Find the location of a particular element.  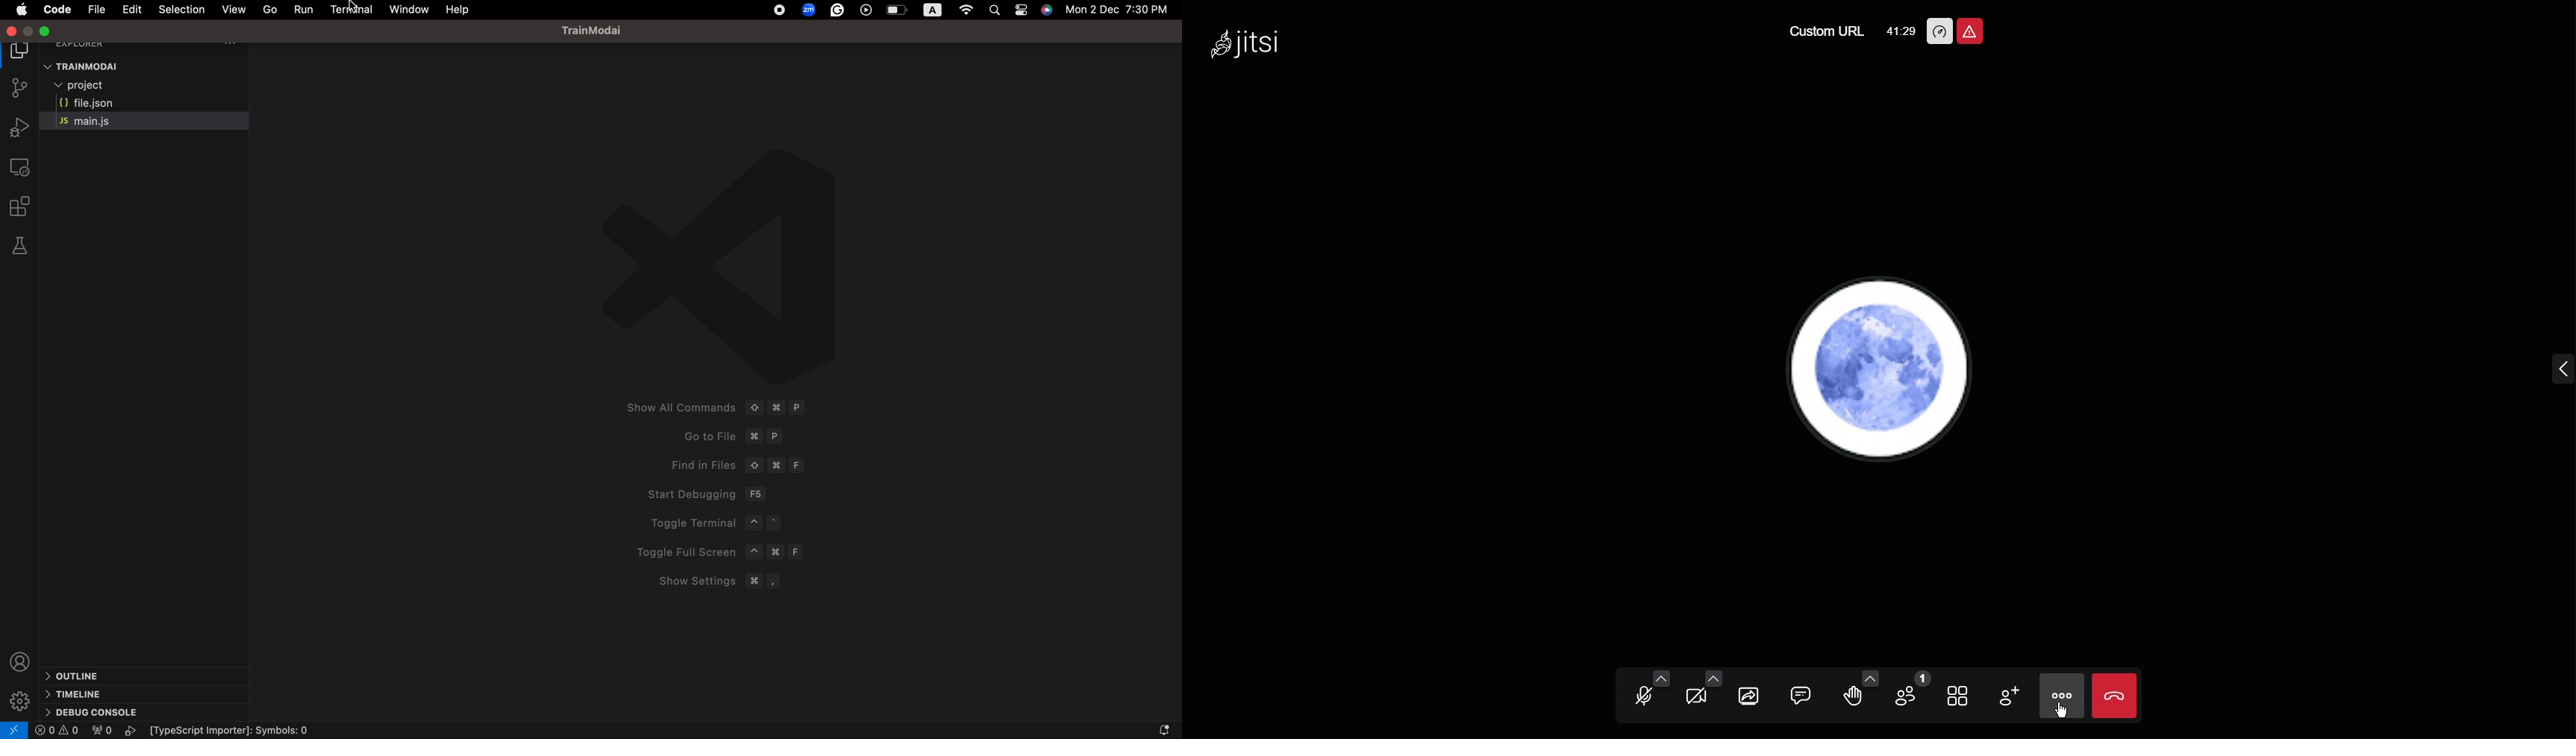

Typescript is located at coordinates (238, 731).